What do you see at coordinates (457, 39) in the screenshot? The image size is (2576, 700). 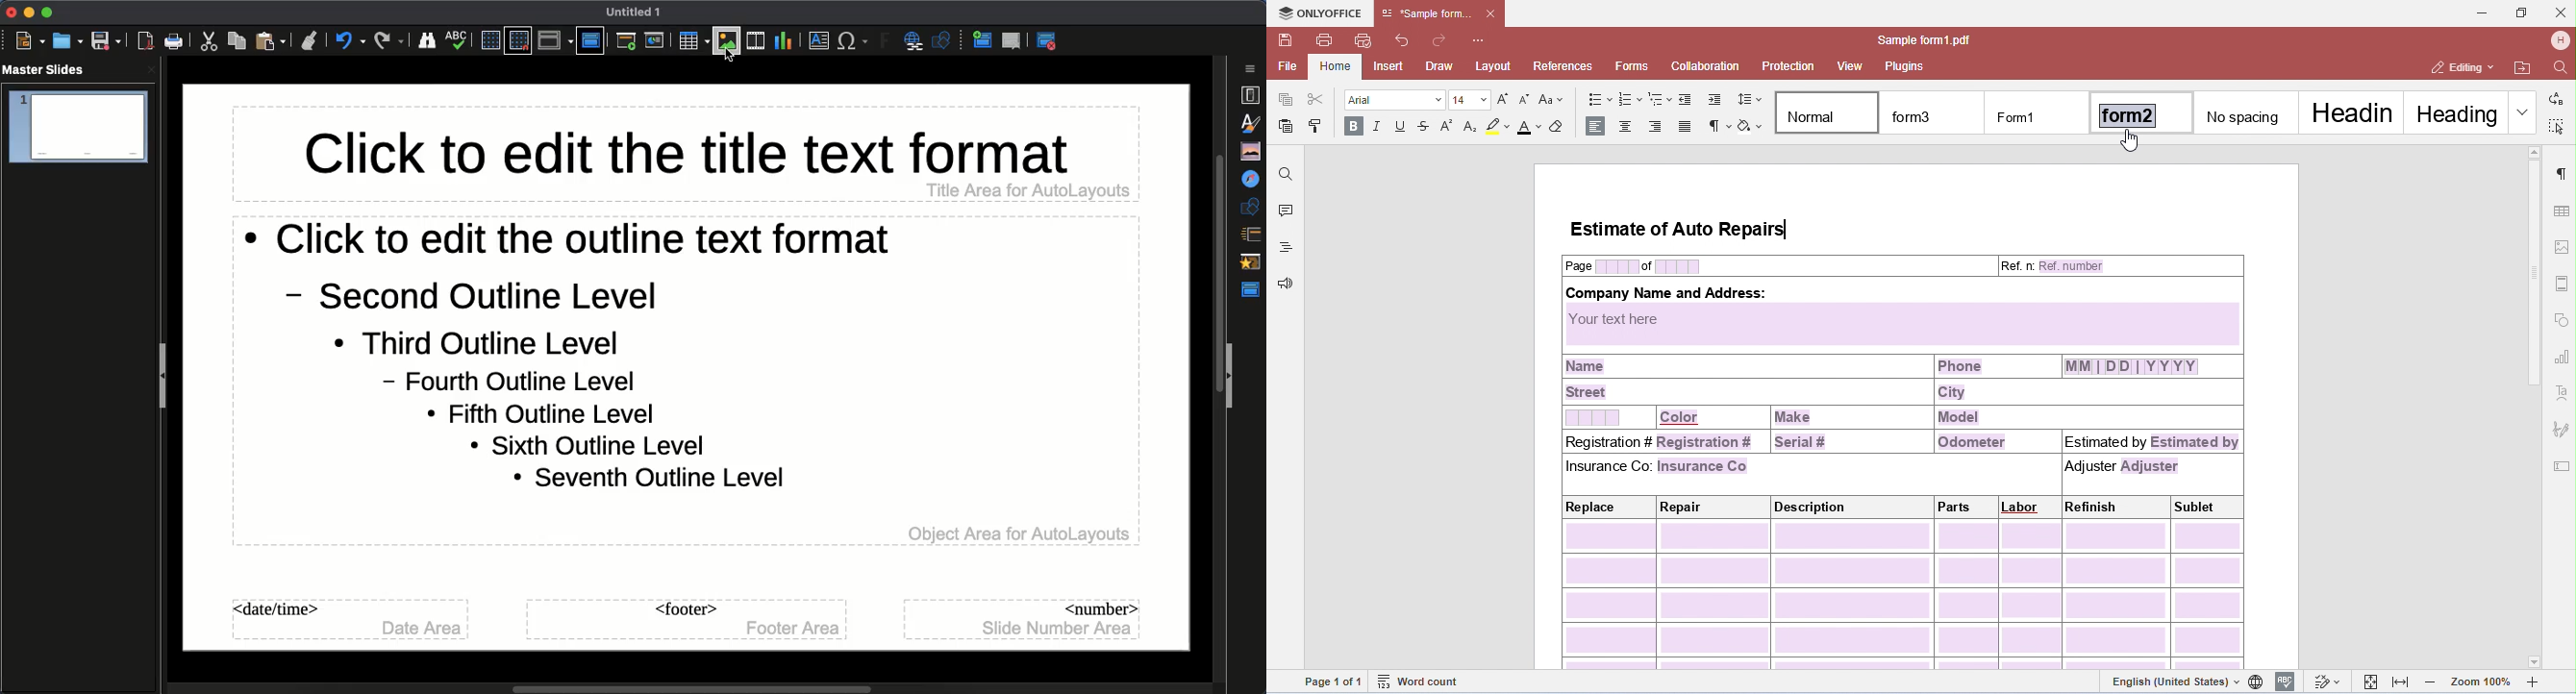 I see `Spellcheck` at bounding box center [457, 39].